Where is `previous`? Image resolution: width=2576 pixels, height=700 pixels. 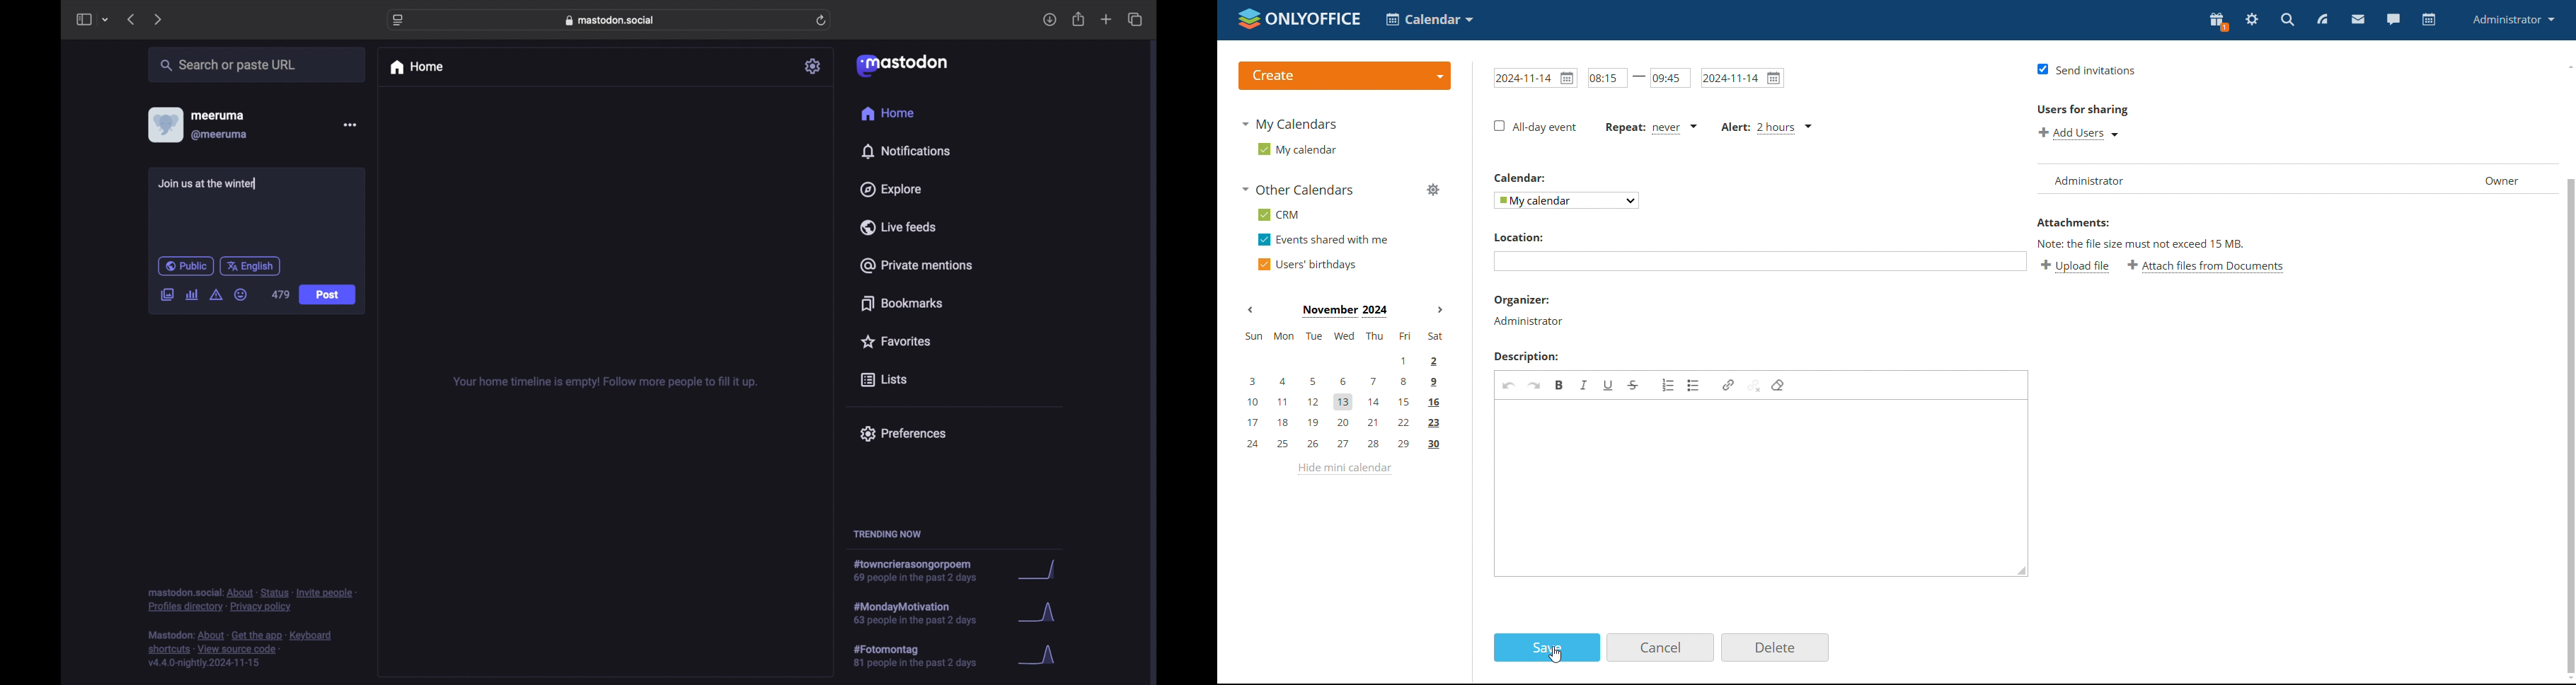
previous is located at coordinates (131, 19).